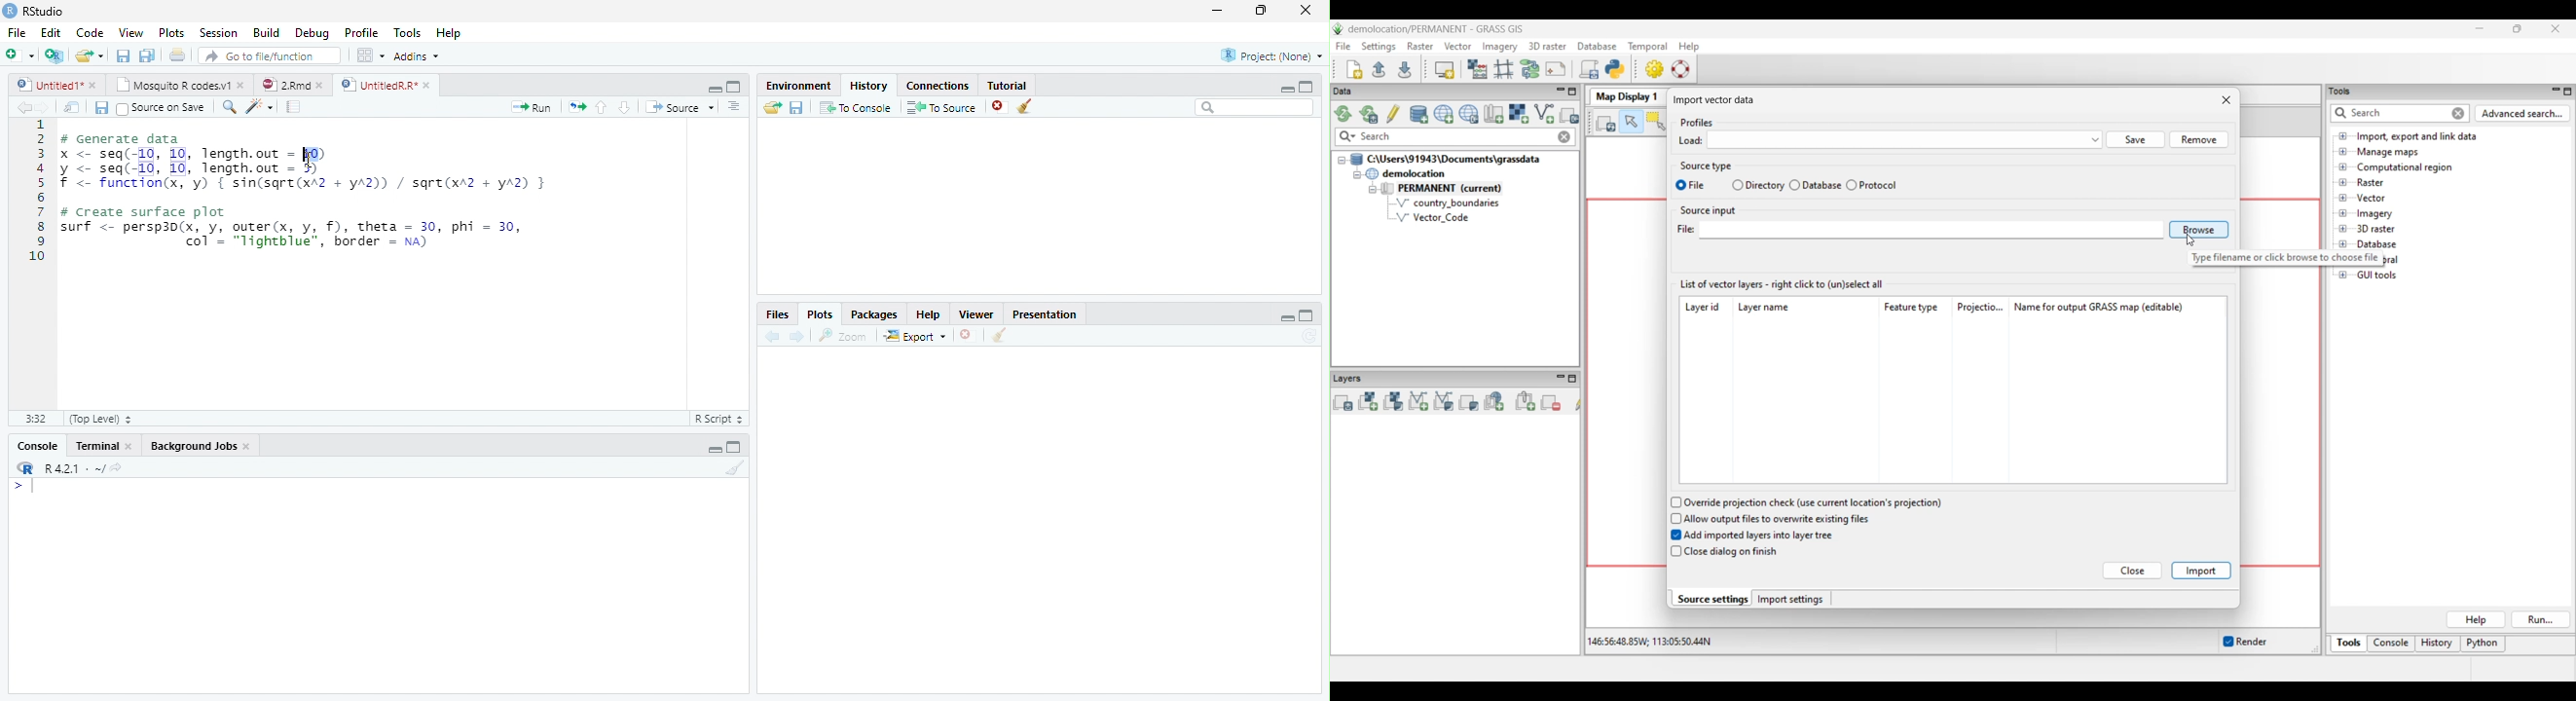  What do you see at coordinates (733, 449) in the screenshot?
I see `Maximize` at bounding box center [733, 449].